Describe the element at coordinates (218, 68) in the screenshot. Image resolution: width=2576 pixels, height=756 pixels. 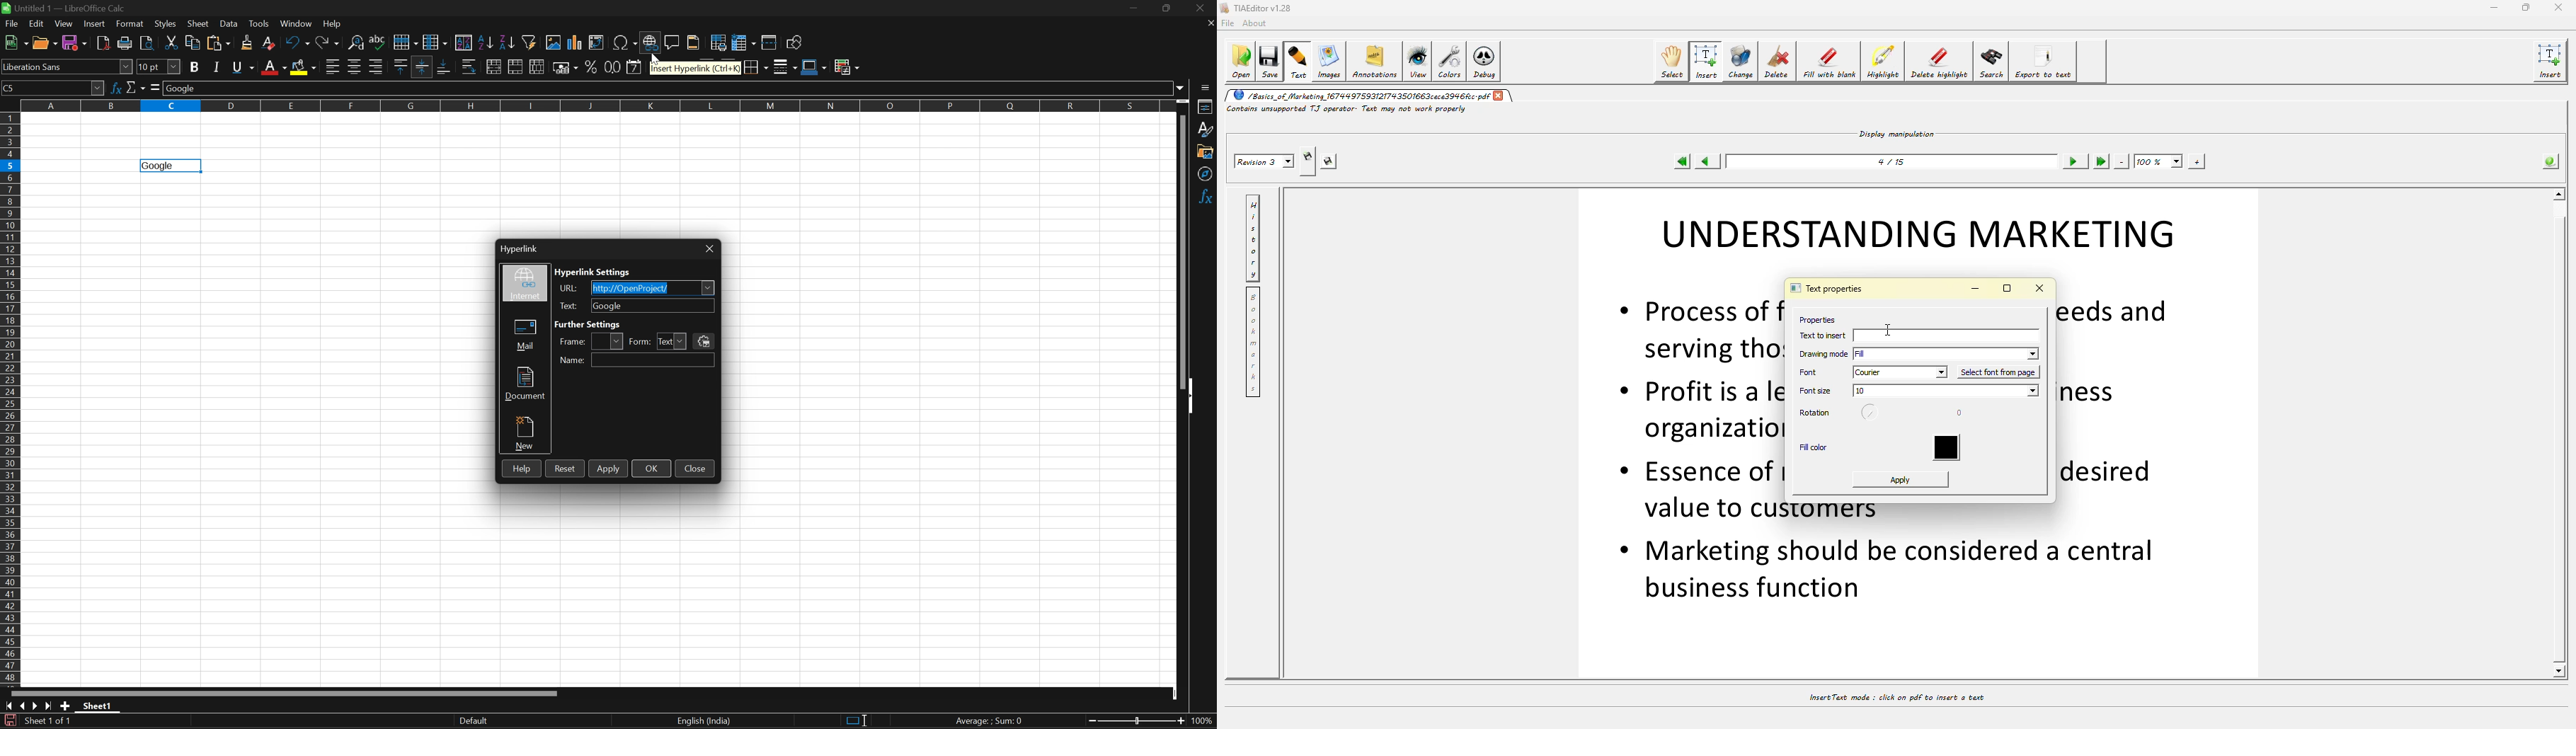
I see `Italic` at that location.